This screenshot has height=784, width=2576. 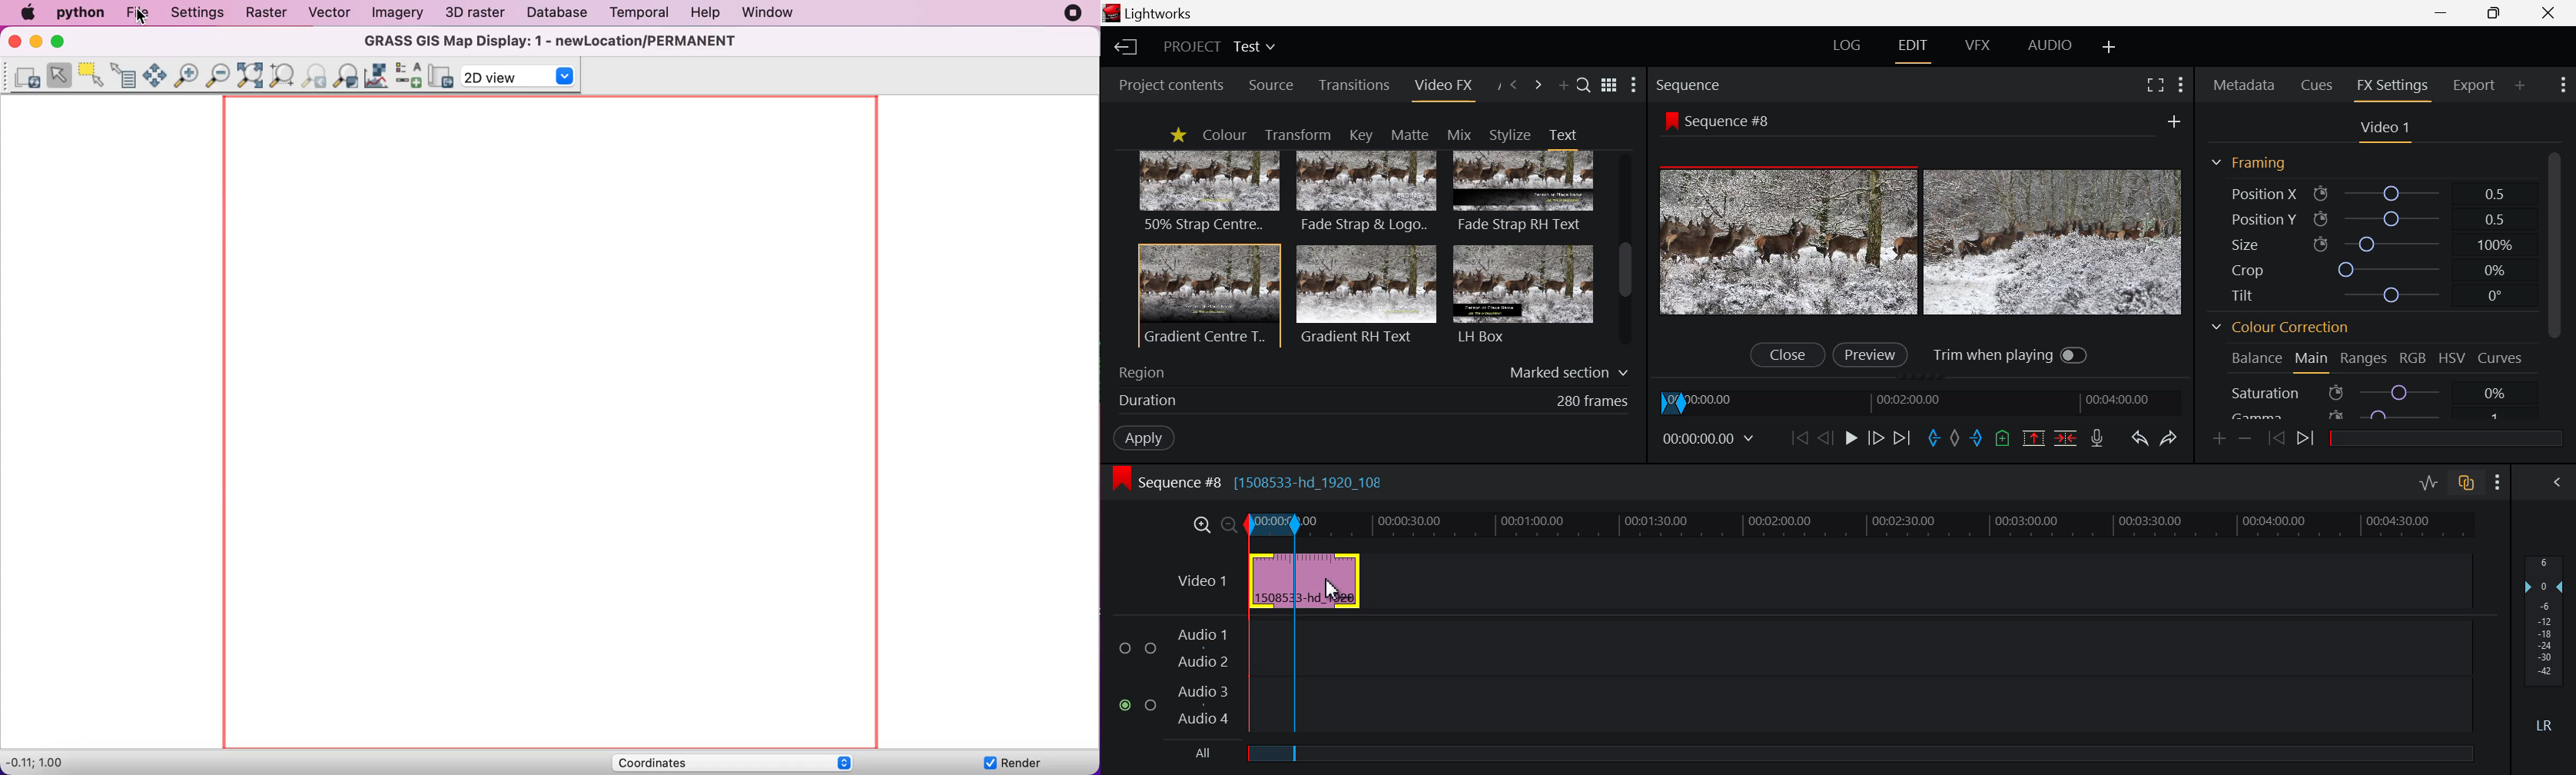 What do you see at coordinates (1851, 439) in the screenshot?
I see `Play` at bounding box center [1851, 439].